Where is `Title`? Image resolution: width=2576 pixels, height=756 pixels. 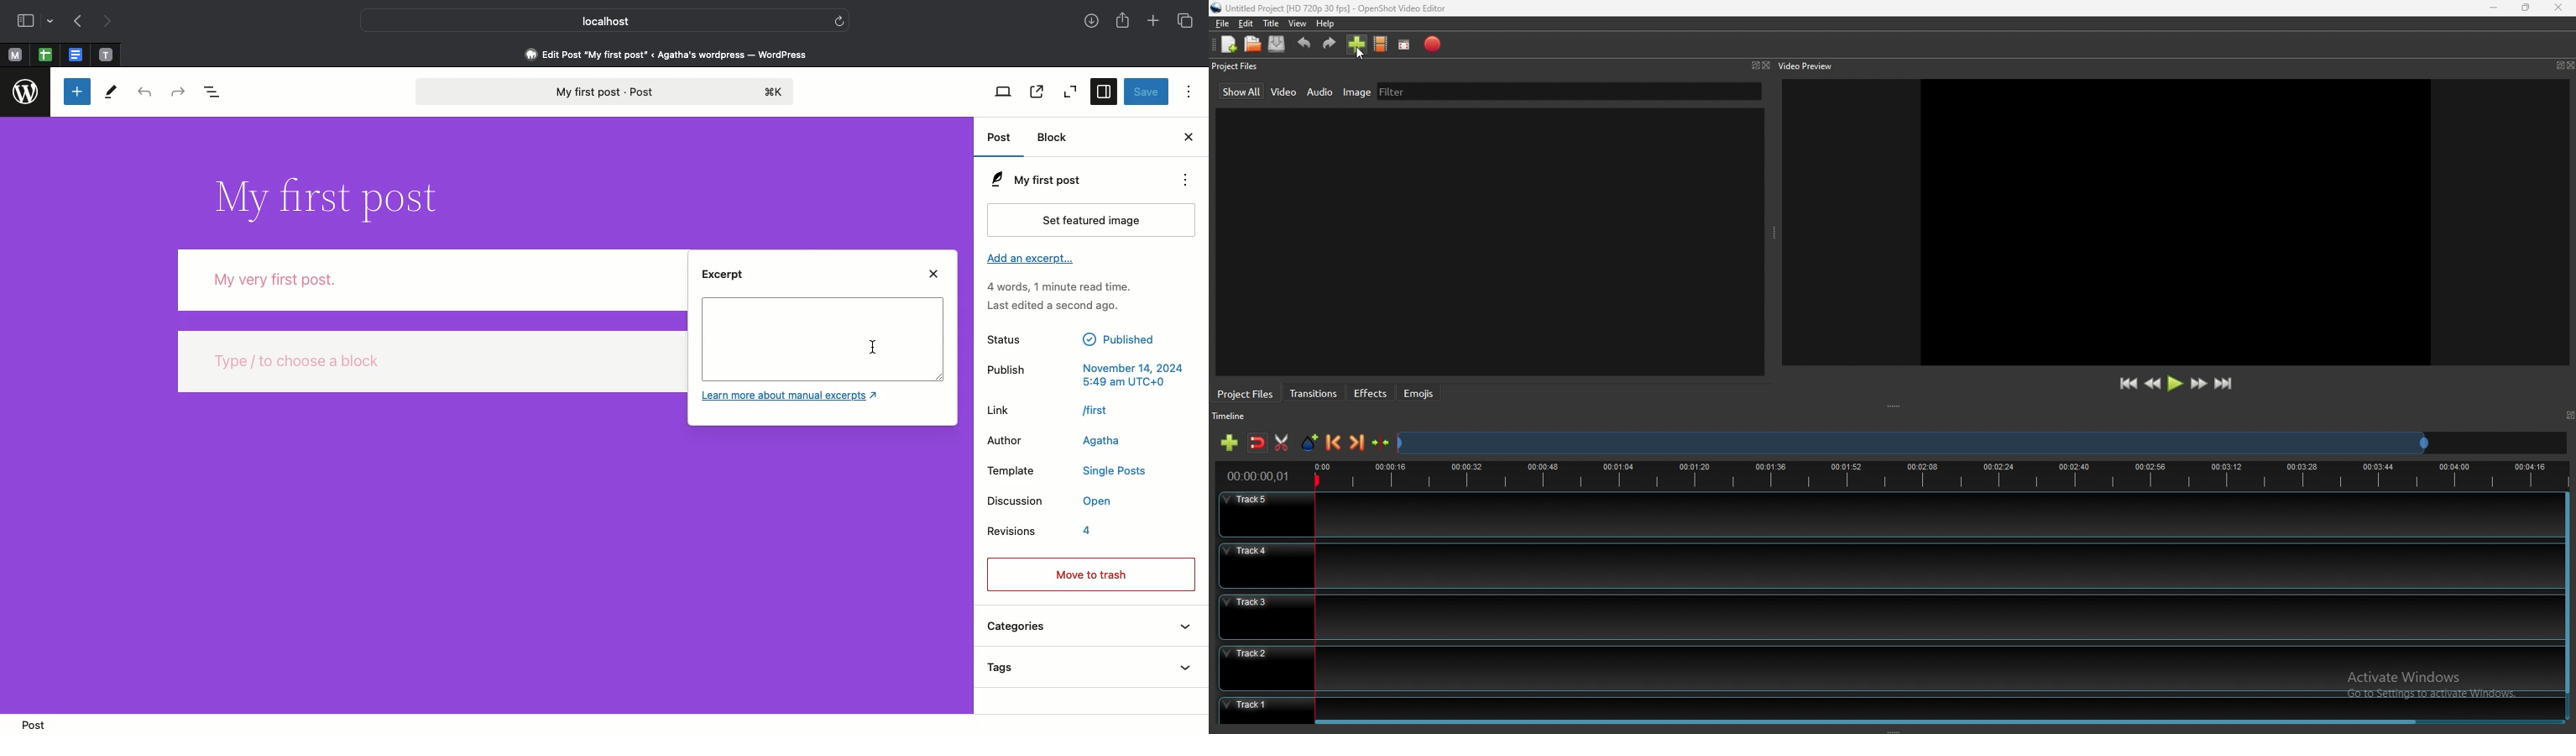
Title is located at coordinates (324, 195).